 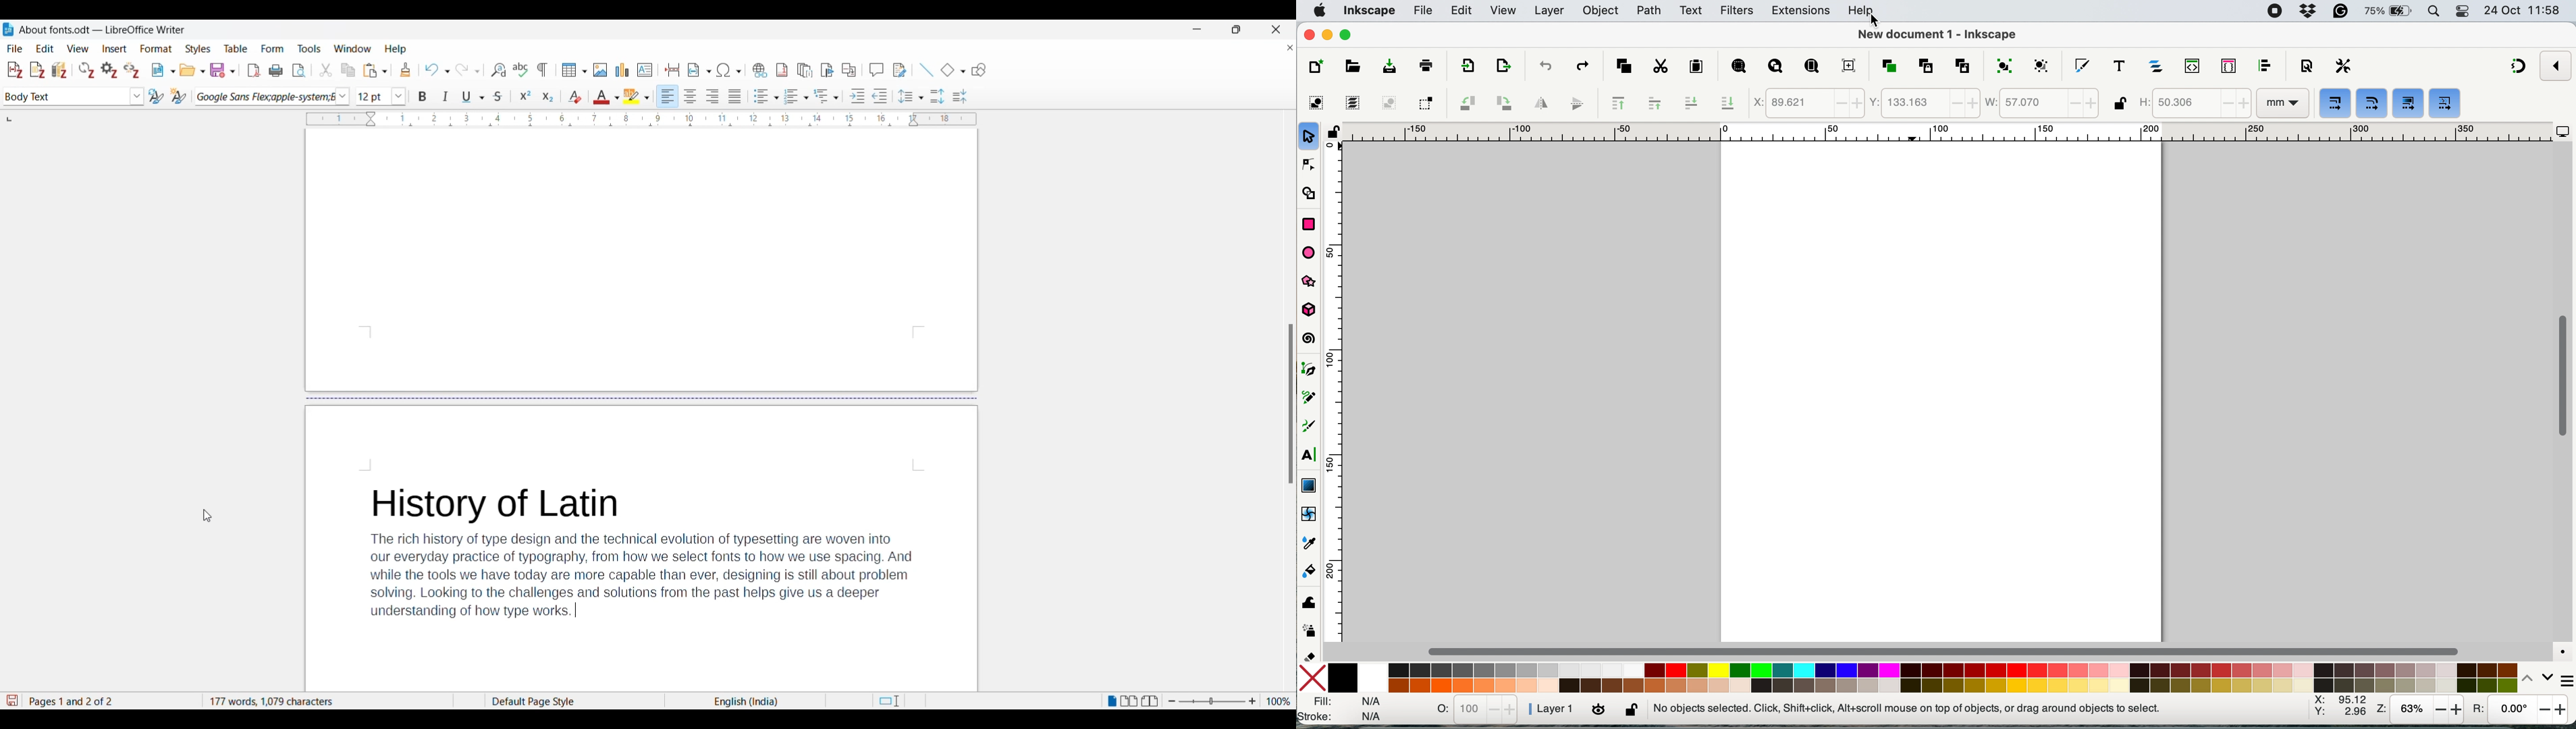 I want to click on Horizontal ruler, so click(x=641, y=119).